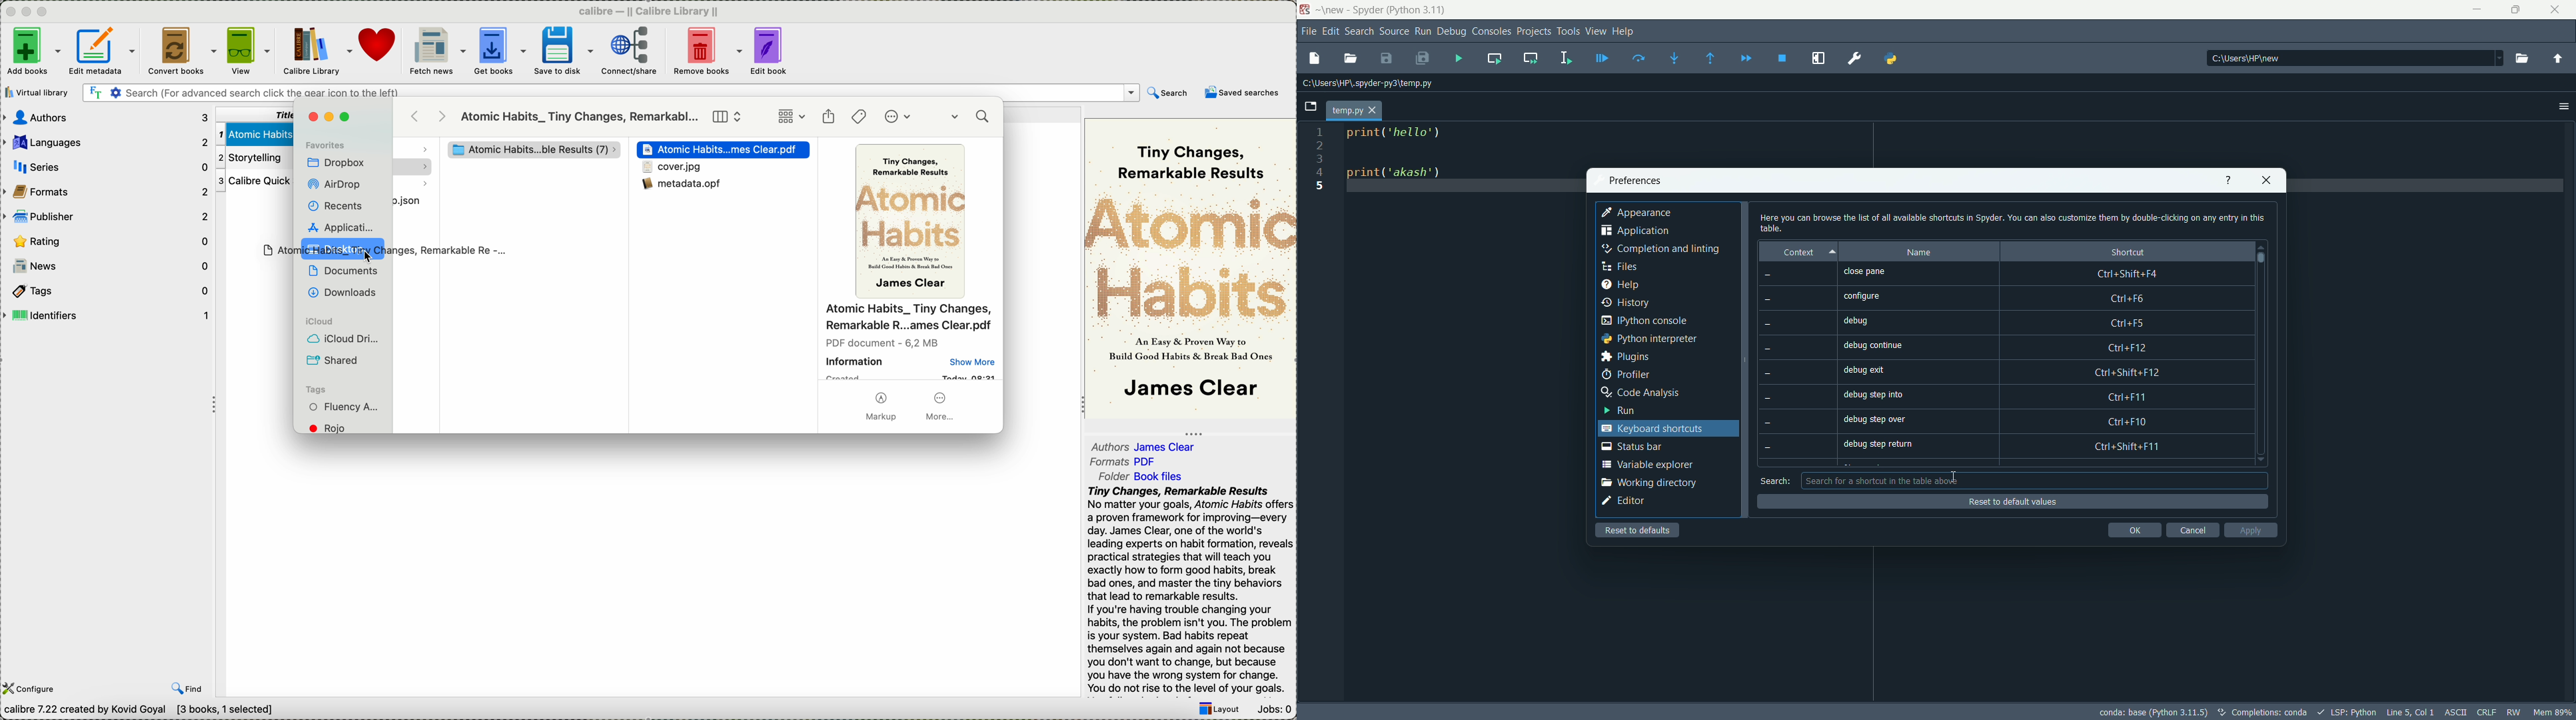 The width and height of the screenshot is (2576, 728). What do you see at coordinates (973, 118) in the screenshot?
I see `search` at bounding box center [973, 118].